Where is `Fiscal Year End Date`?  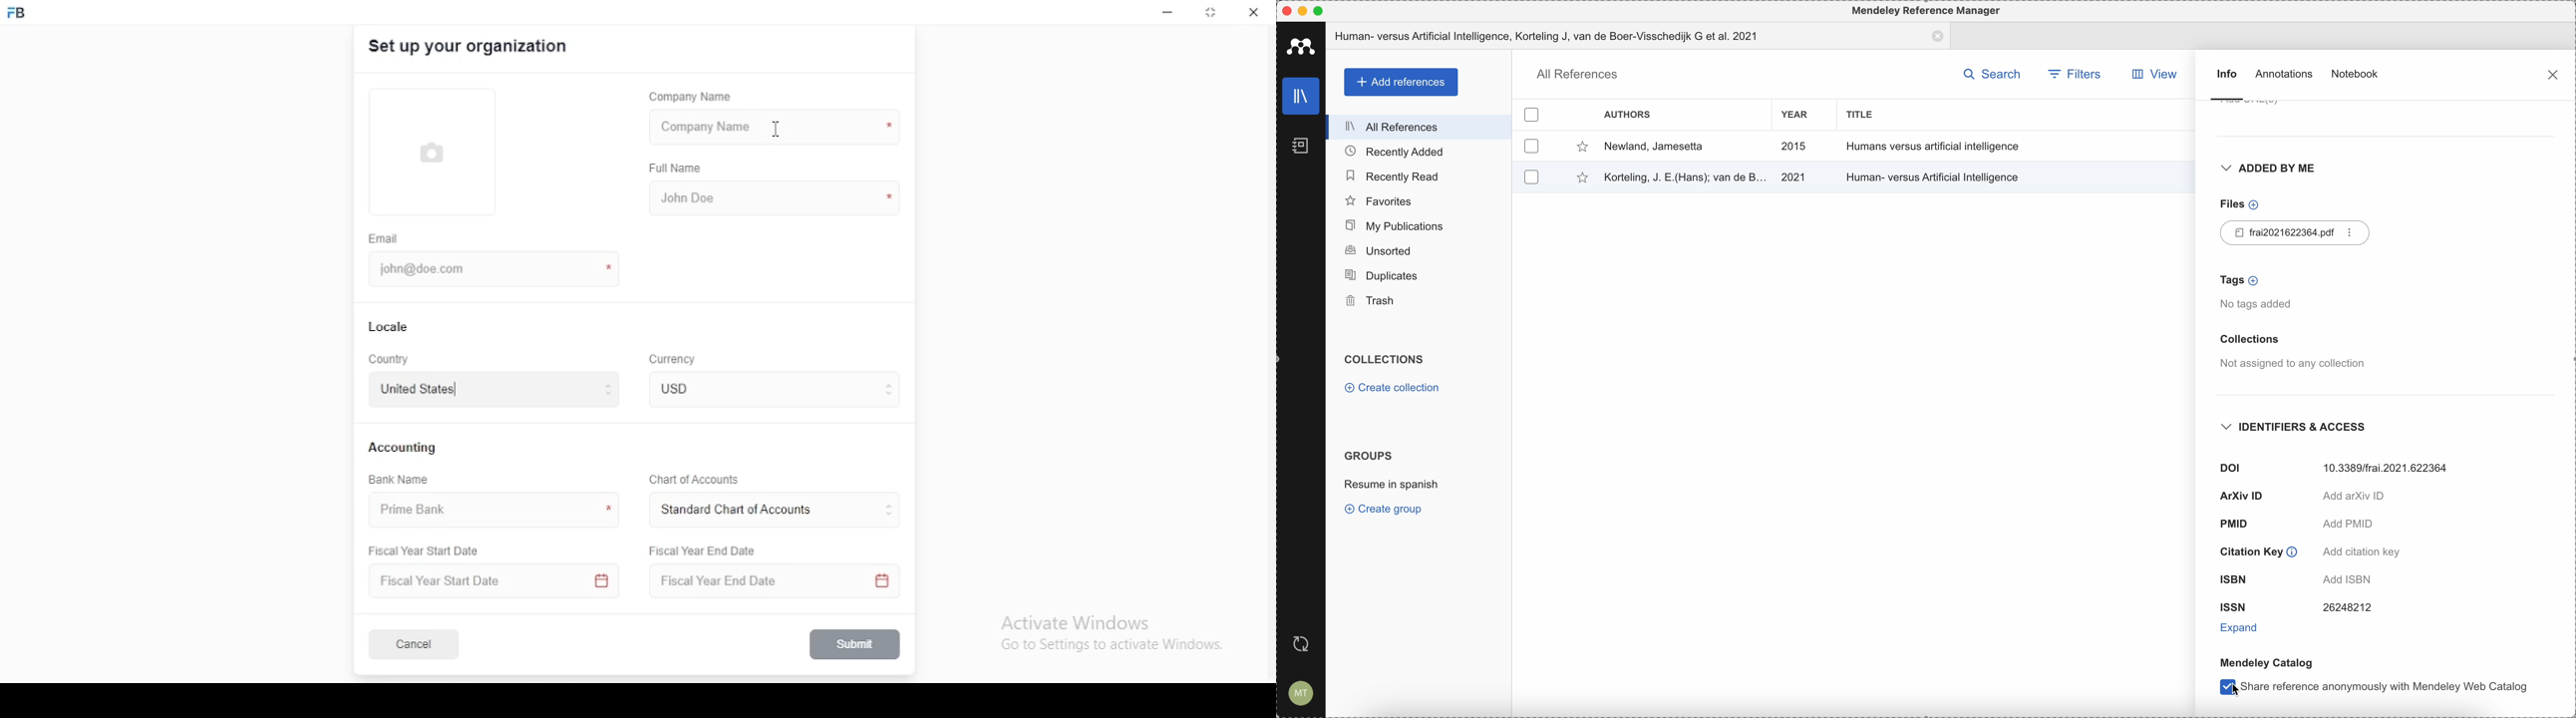 Fiscal Year End Date is located at coordinates (769, 581).